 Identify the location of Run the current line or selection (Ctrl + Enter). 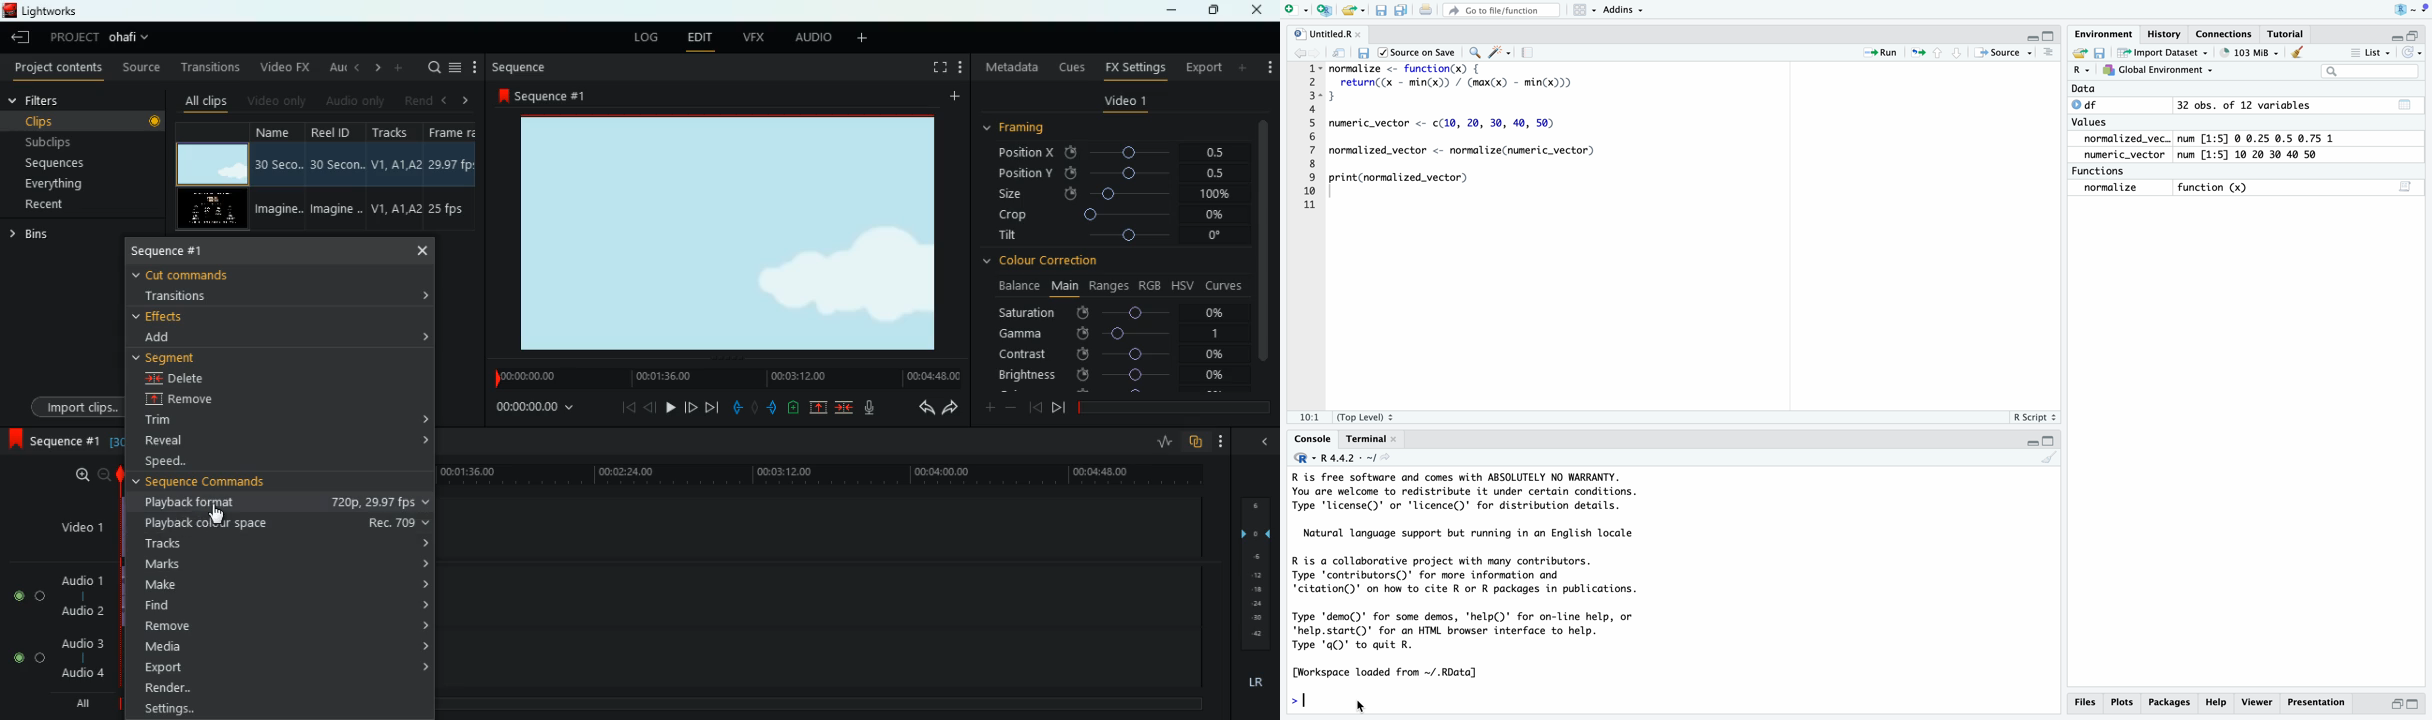
(1884, 52).